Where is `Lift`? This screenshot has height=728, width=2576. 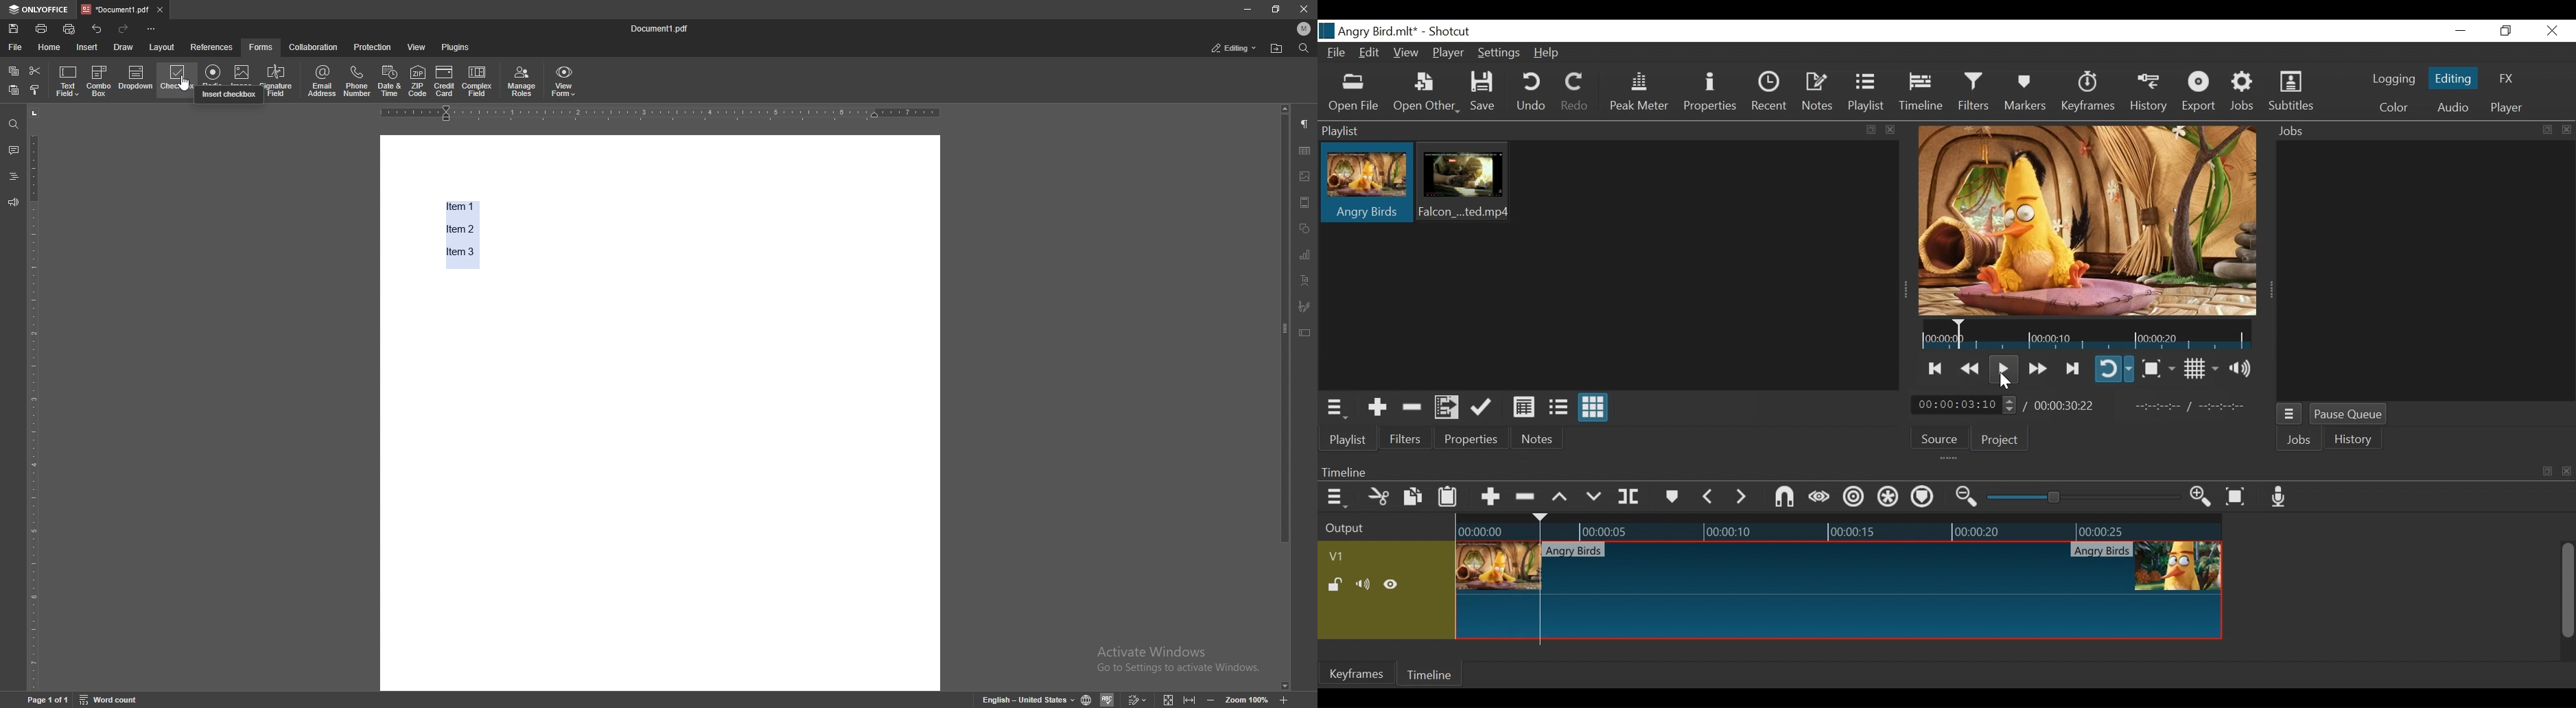
Lift is located at coordinates (1560, 495).